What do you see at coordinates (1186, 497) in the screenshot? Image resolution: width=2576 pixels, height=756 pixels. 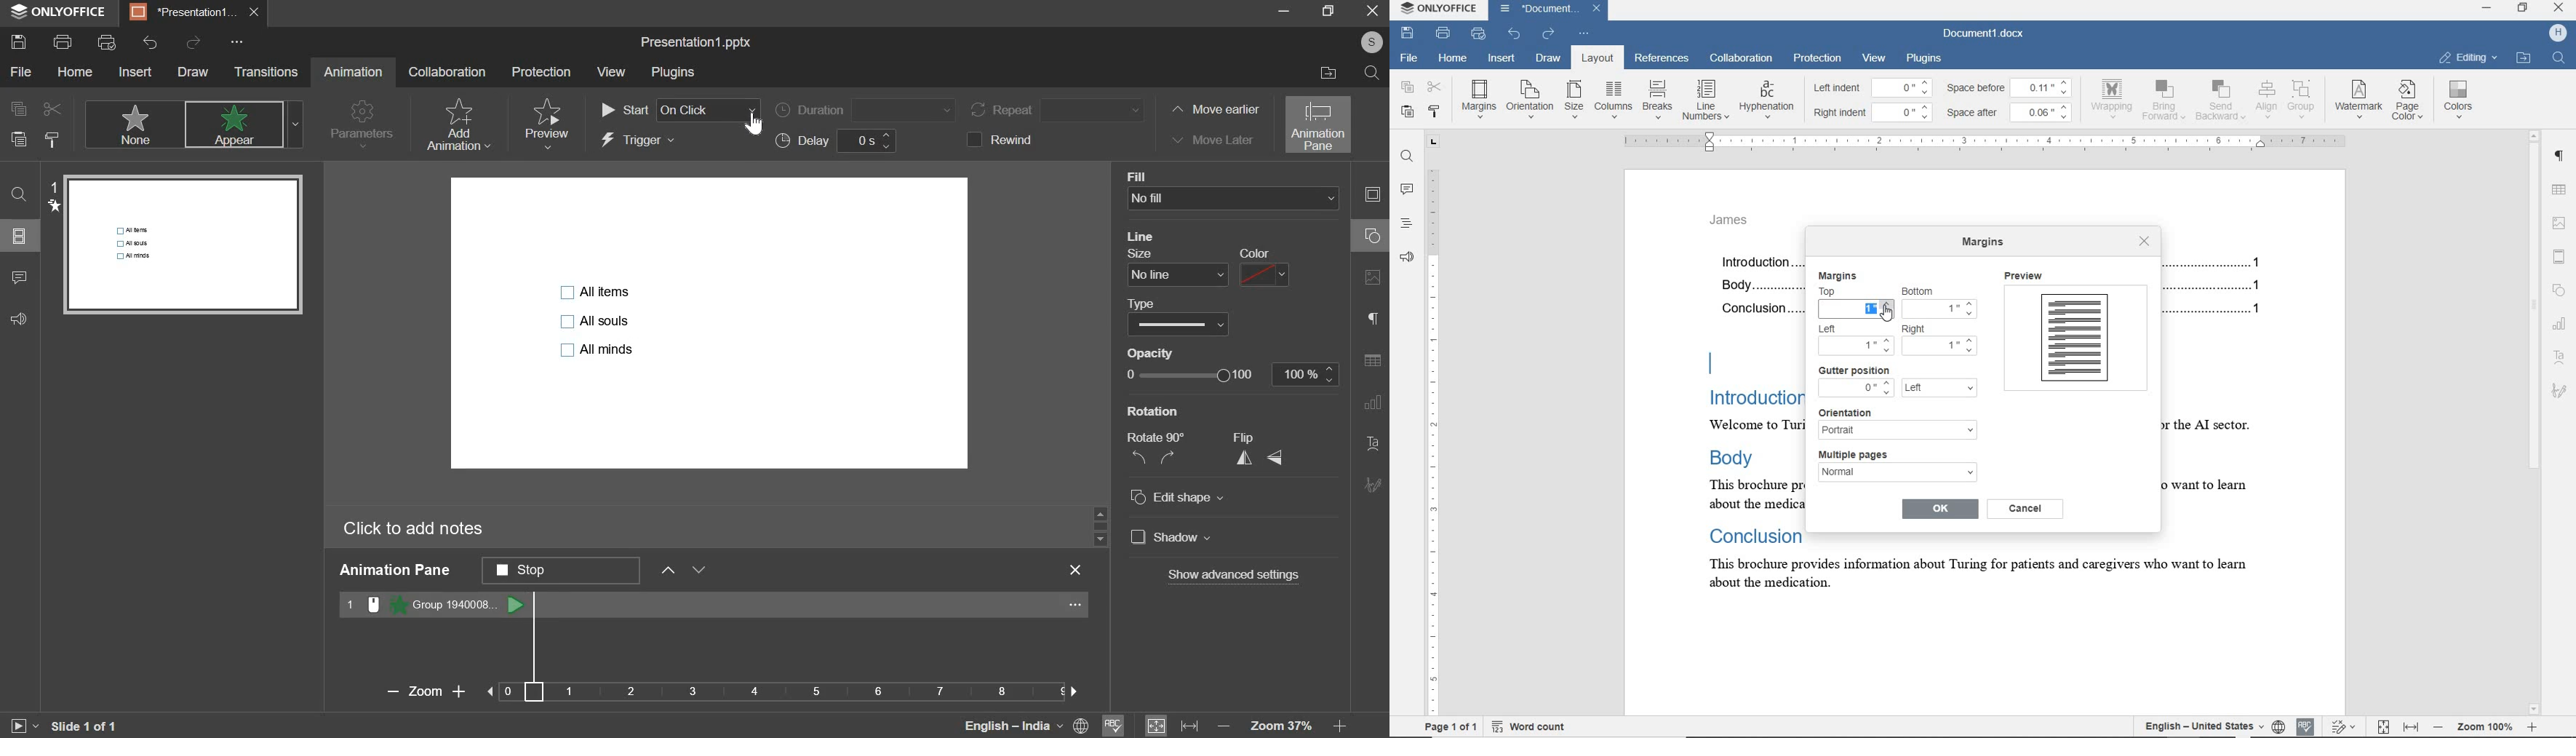 I see `Edit shape` at bounding box center [1186, 497].